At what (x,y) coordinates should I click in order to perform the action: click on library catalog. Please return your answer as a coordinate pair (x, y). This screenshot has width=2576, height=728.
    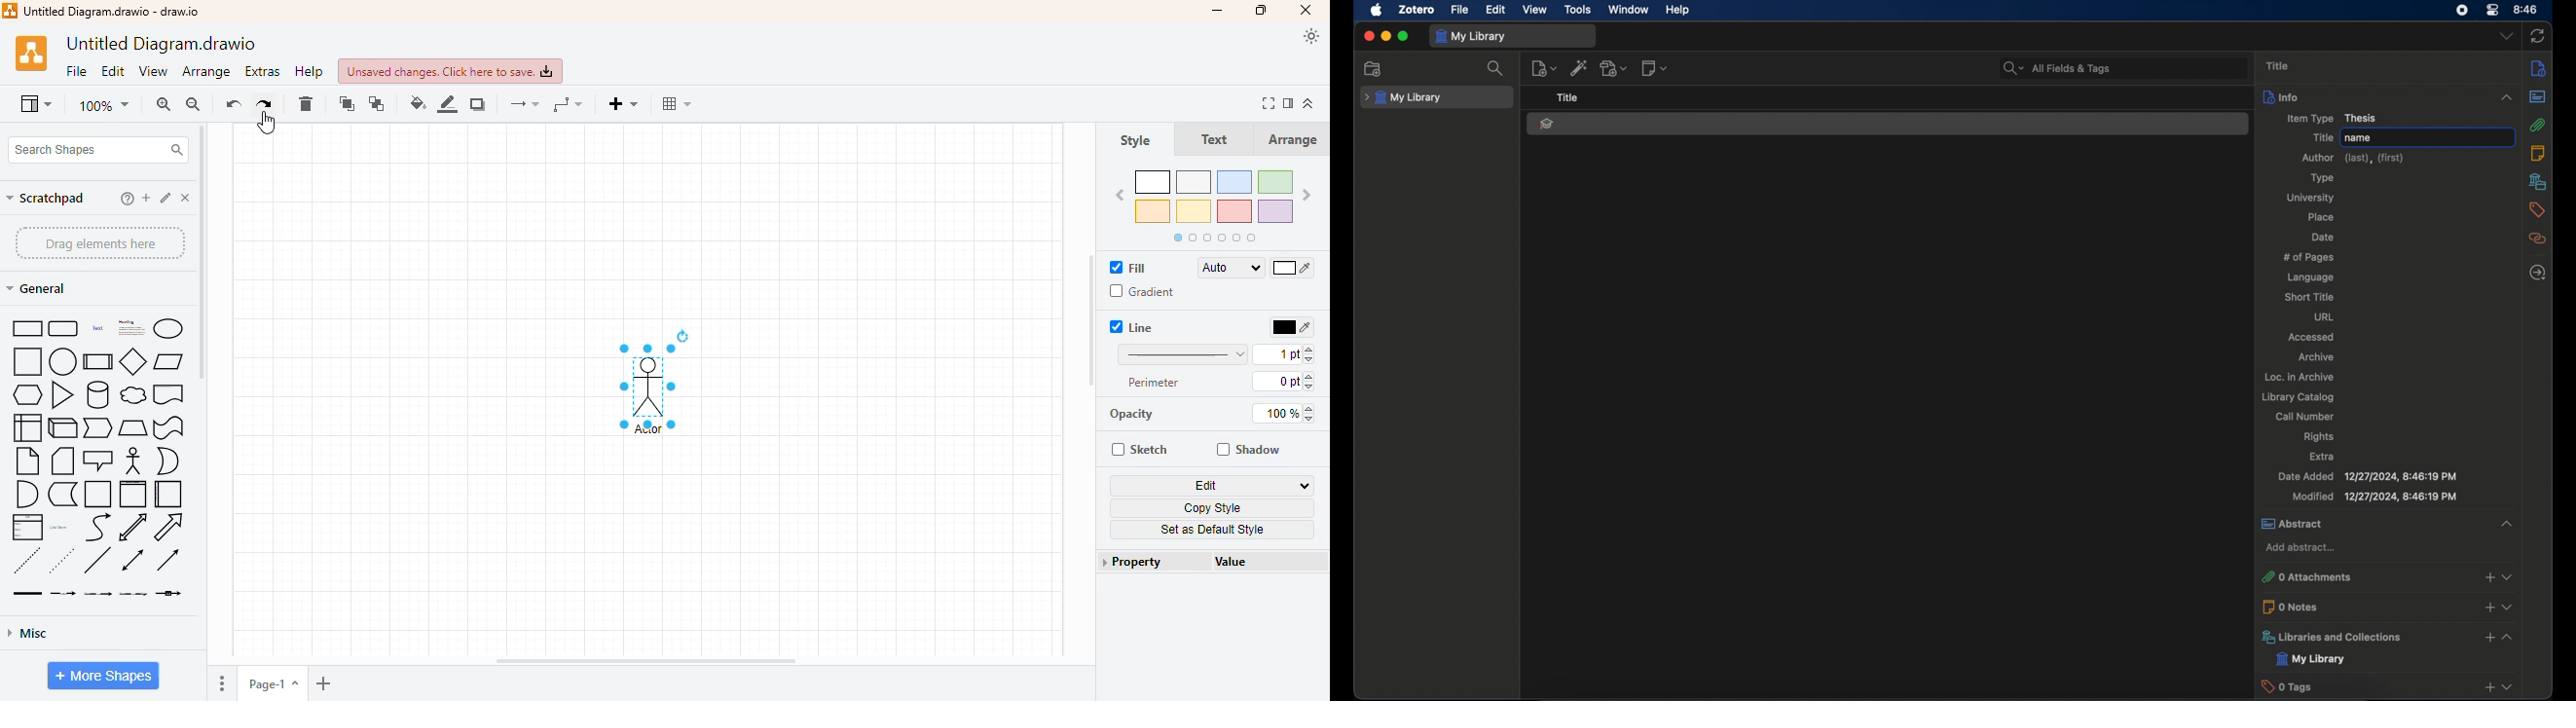
    Looking at the image, I should click on (2297, 397).